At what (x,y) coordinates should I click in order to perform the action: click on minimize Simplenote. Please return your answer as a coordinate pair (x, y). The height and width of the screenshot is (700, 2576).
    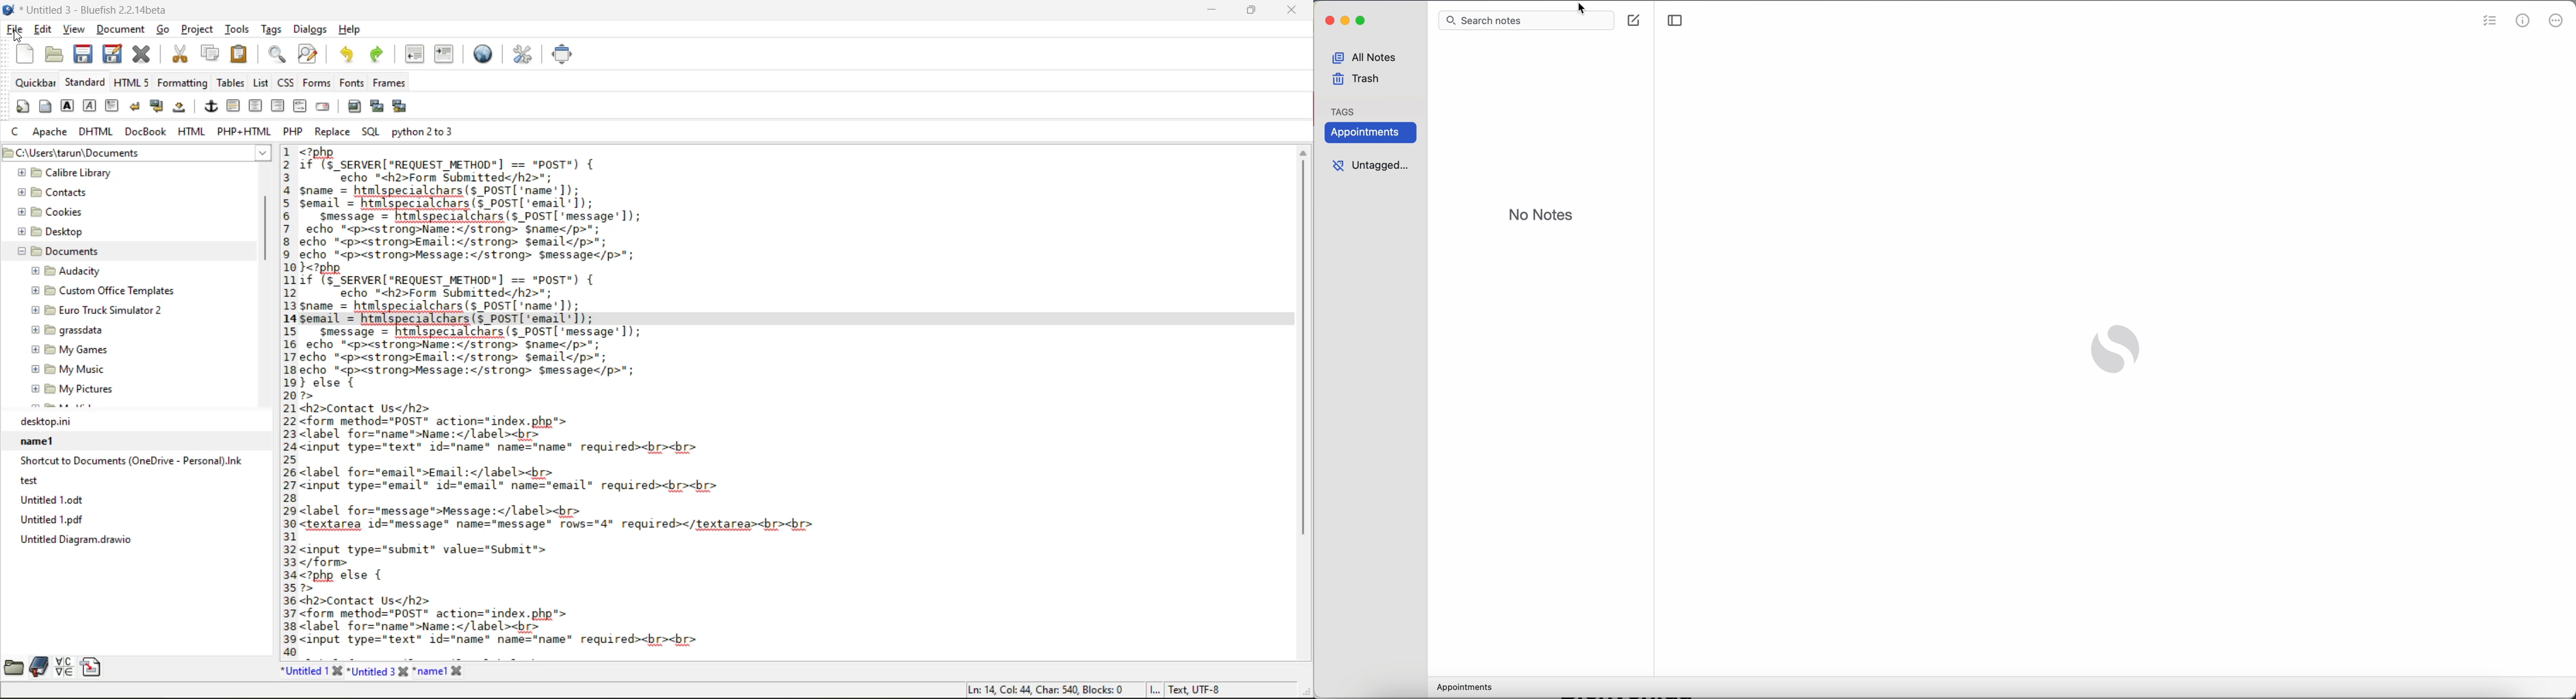
    Looking at the image, I should click on (1346, 23).